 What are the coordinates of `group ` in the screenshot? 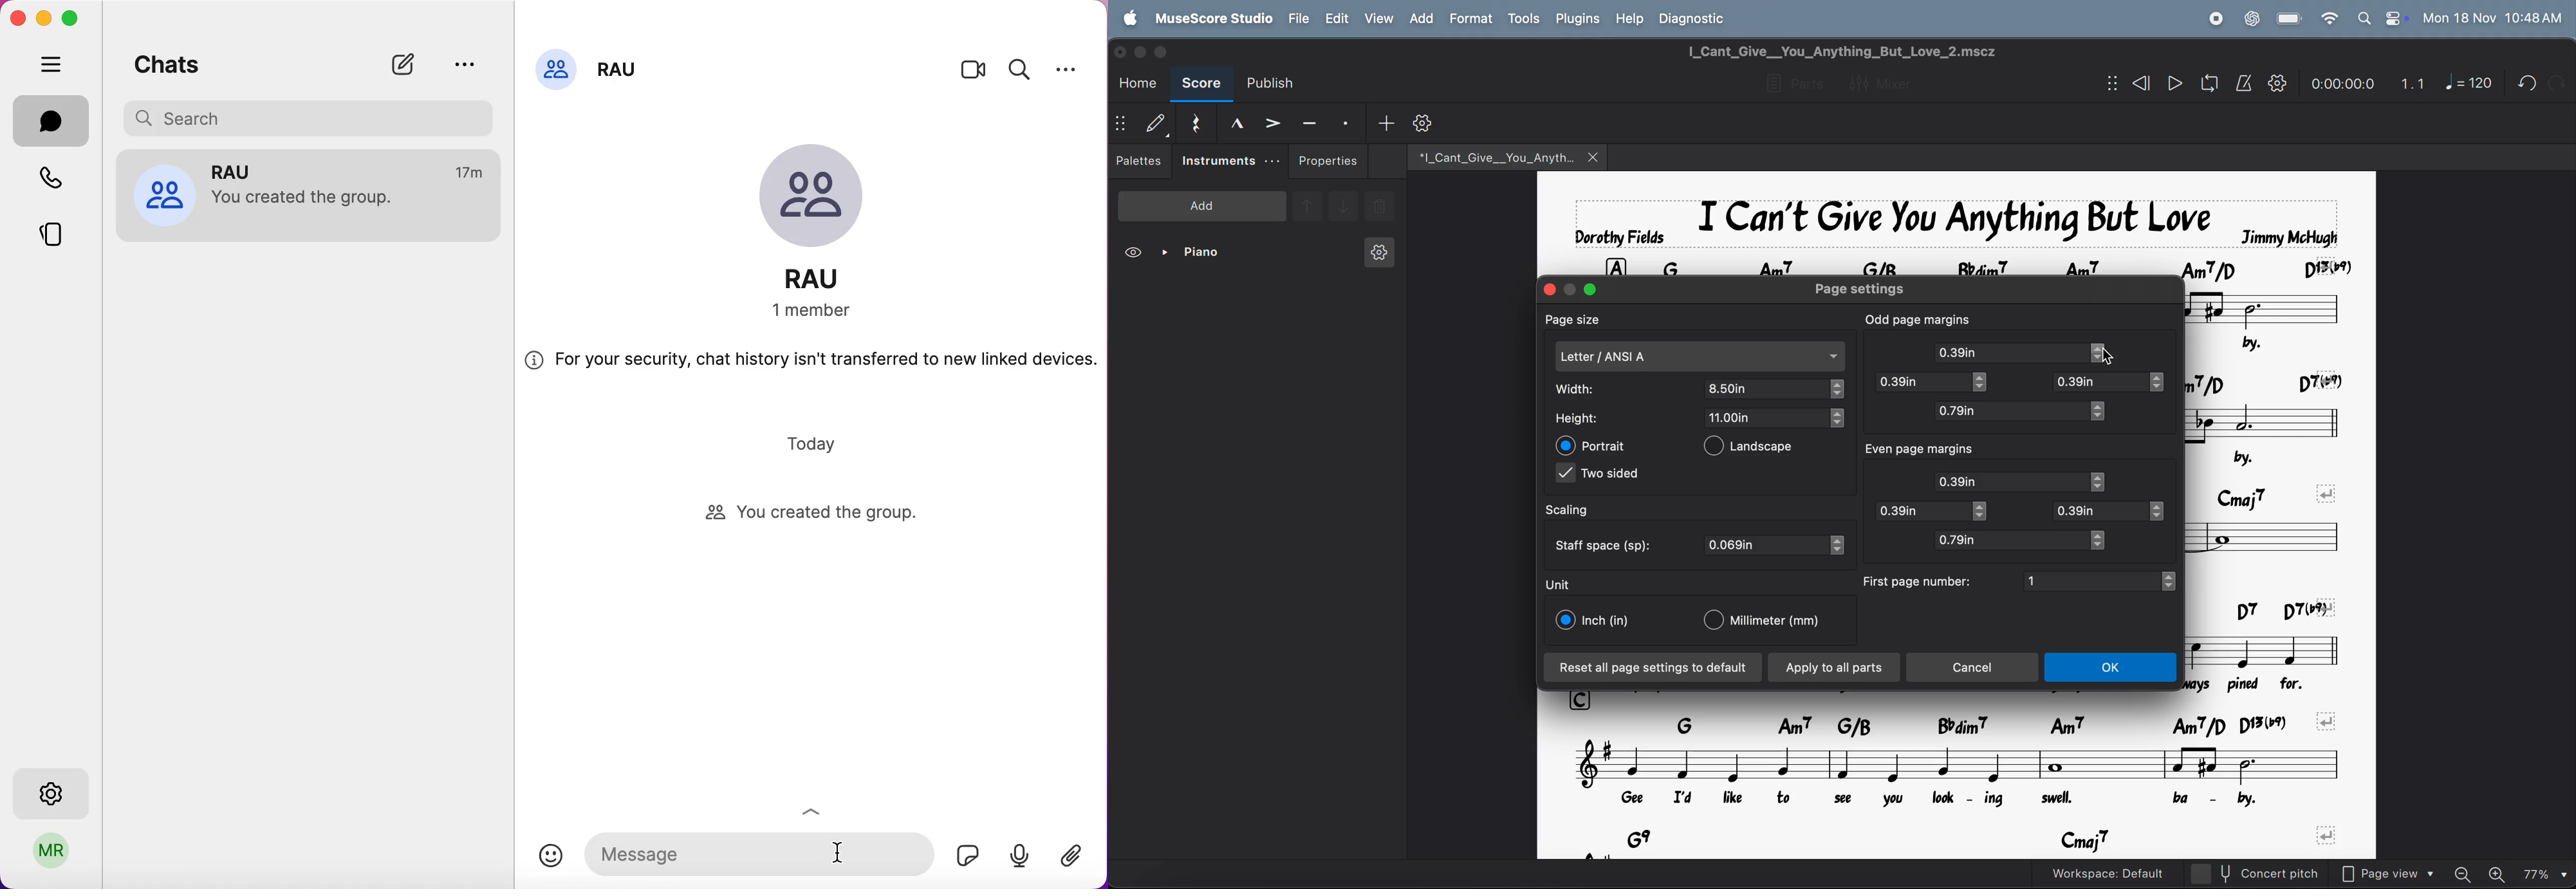 It's located at (242, 170).